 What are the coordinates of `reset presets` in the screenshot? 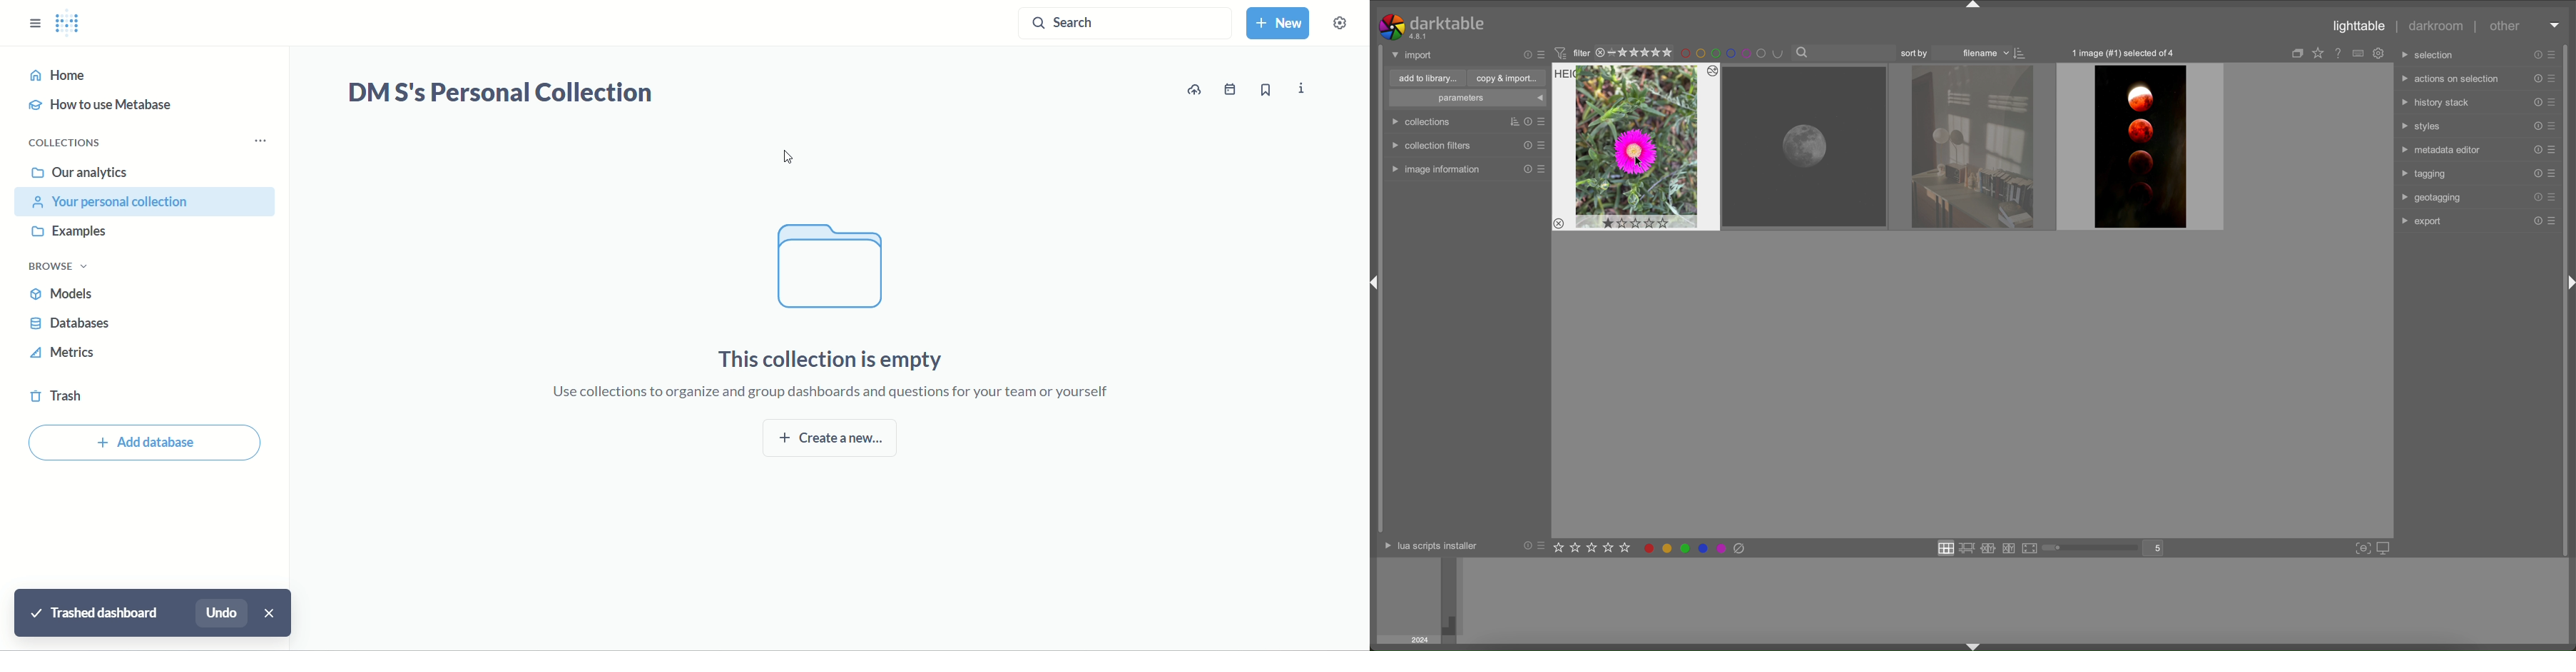 It's located at (1526, 545).